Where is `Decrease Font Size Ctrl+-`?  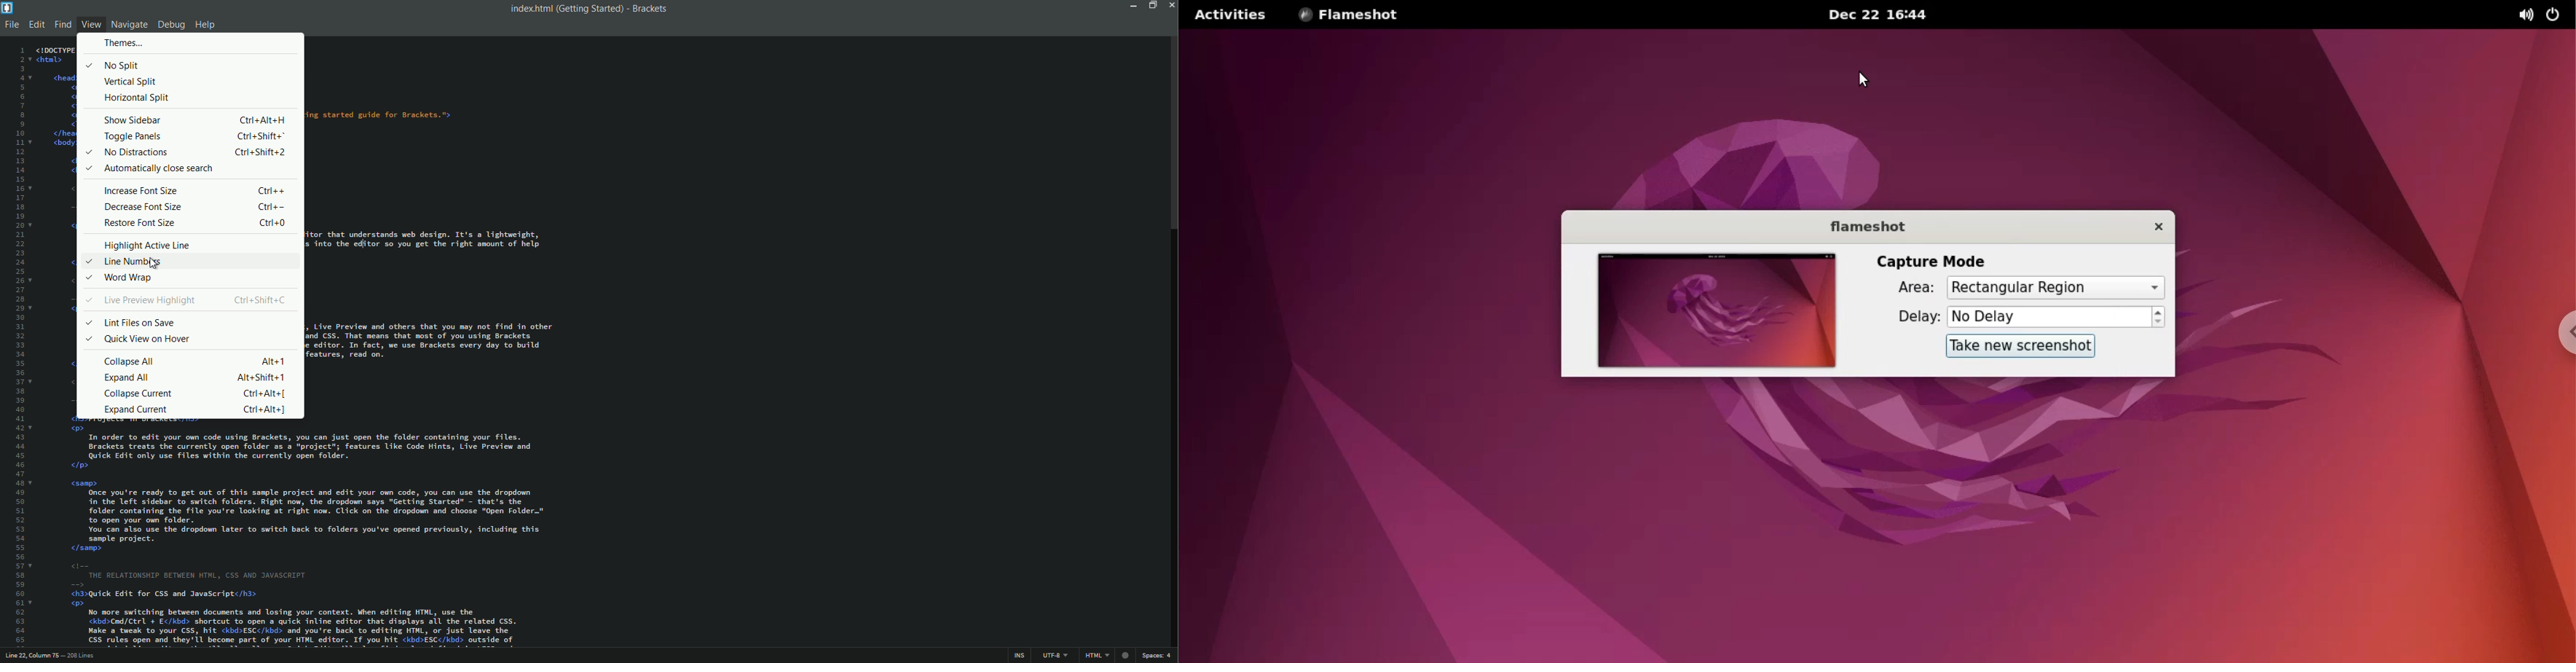
Decrease Font Size Ctrl+- is located at coordinates (196, 207).